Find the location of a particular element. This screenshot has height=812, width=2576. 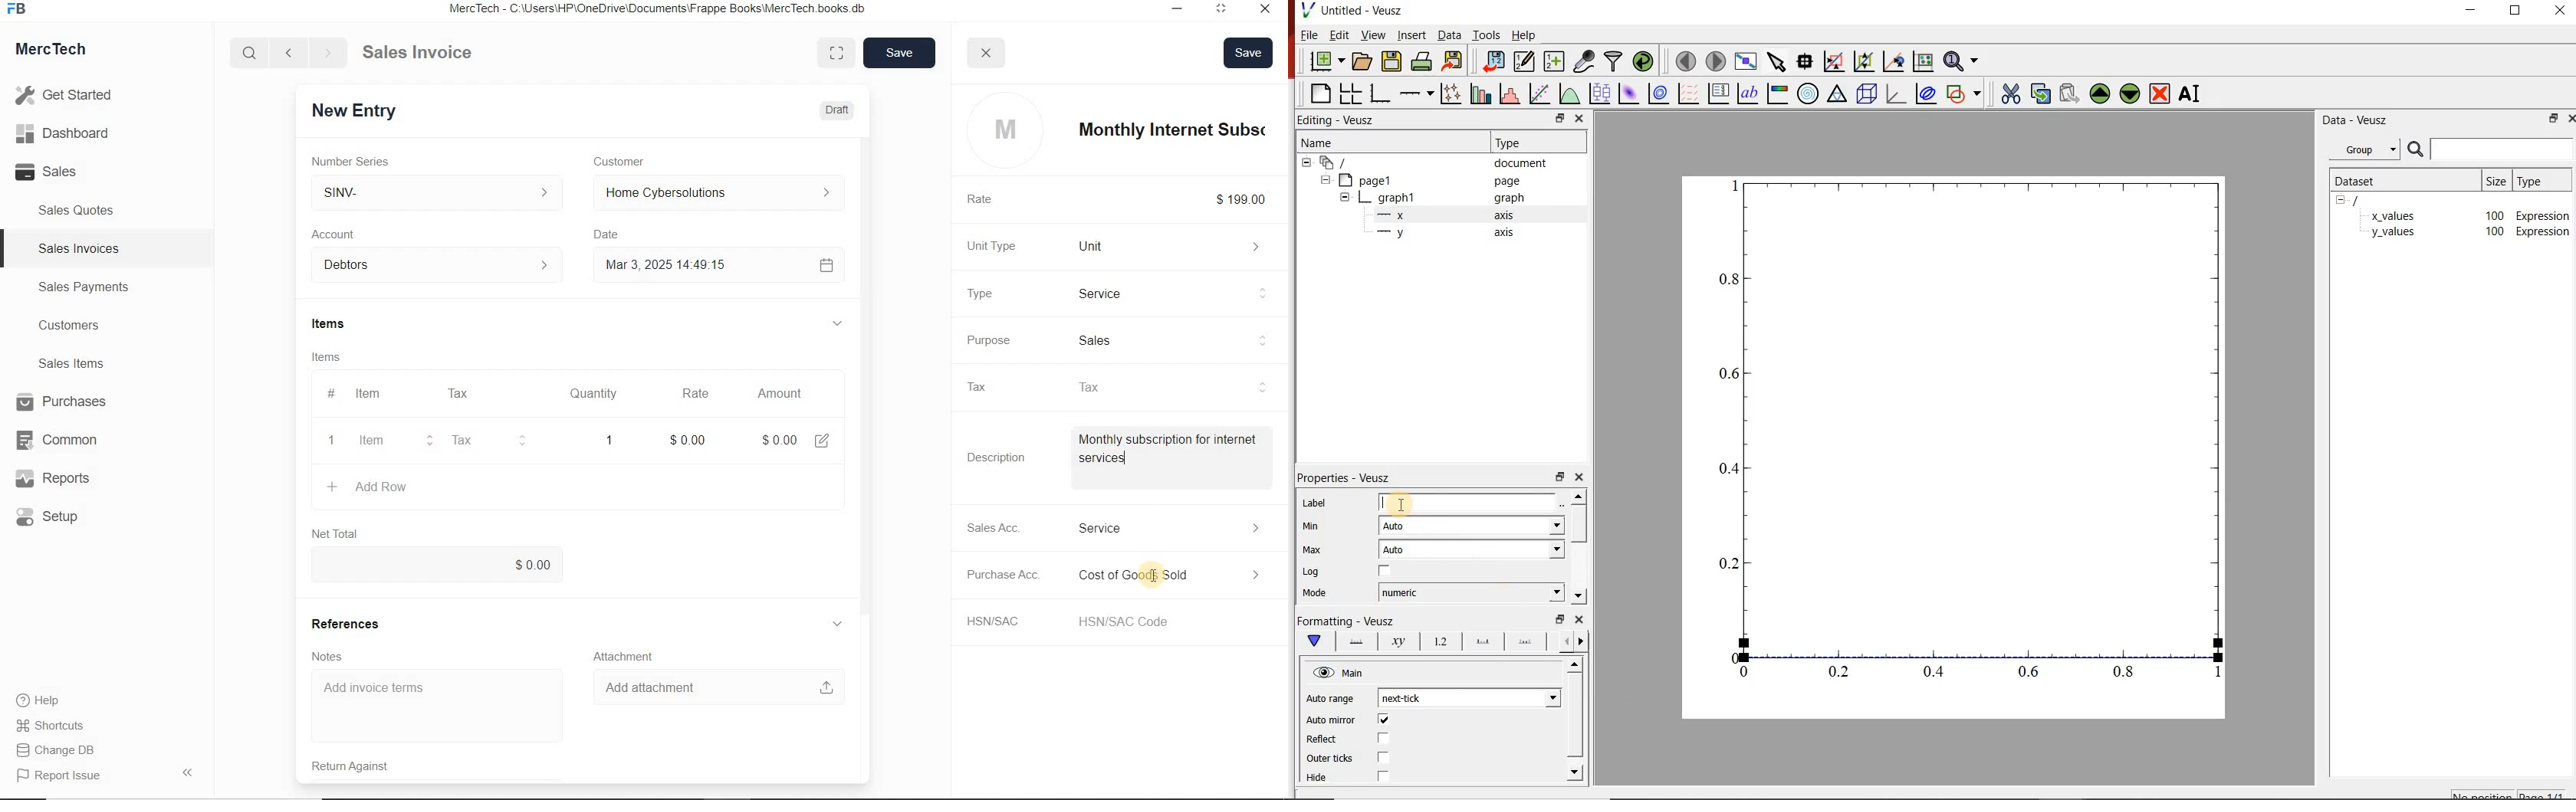

Customers is located at coordinates (83, 326).